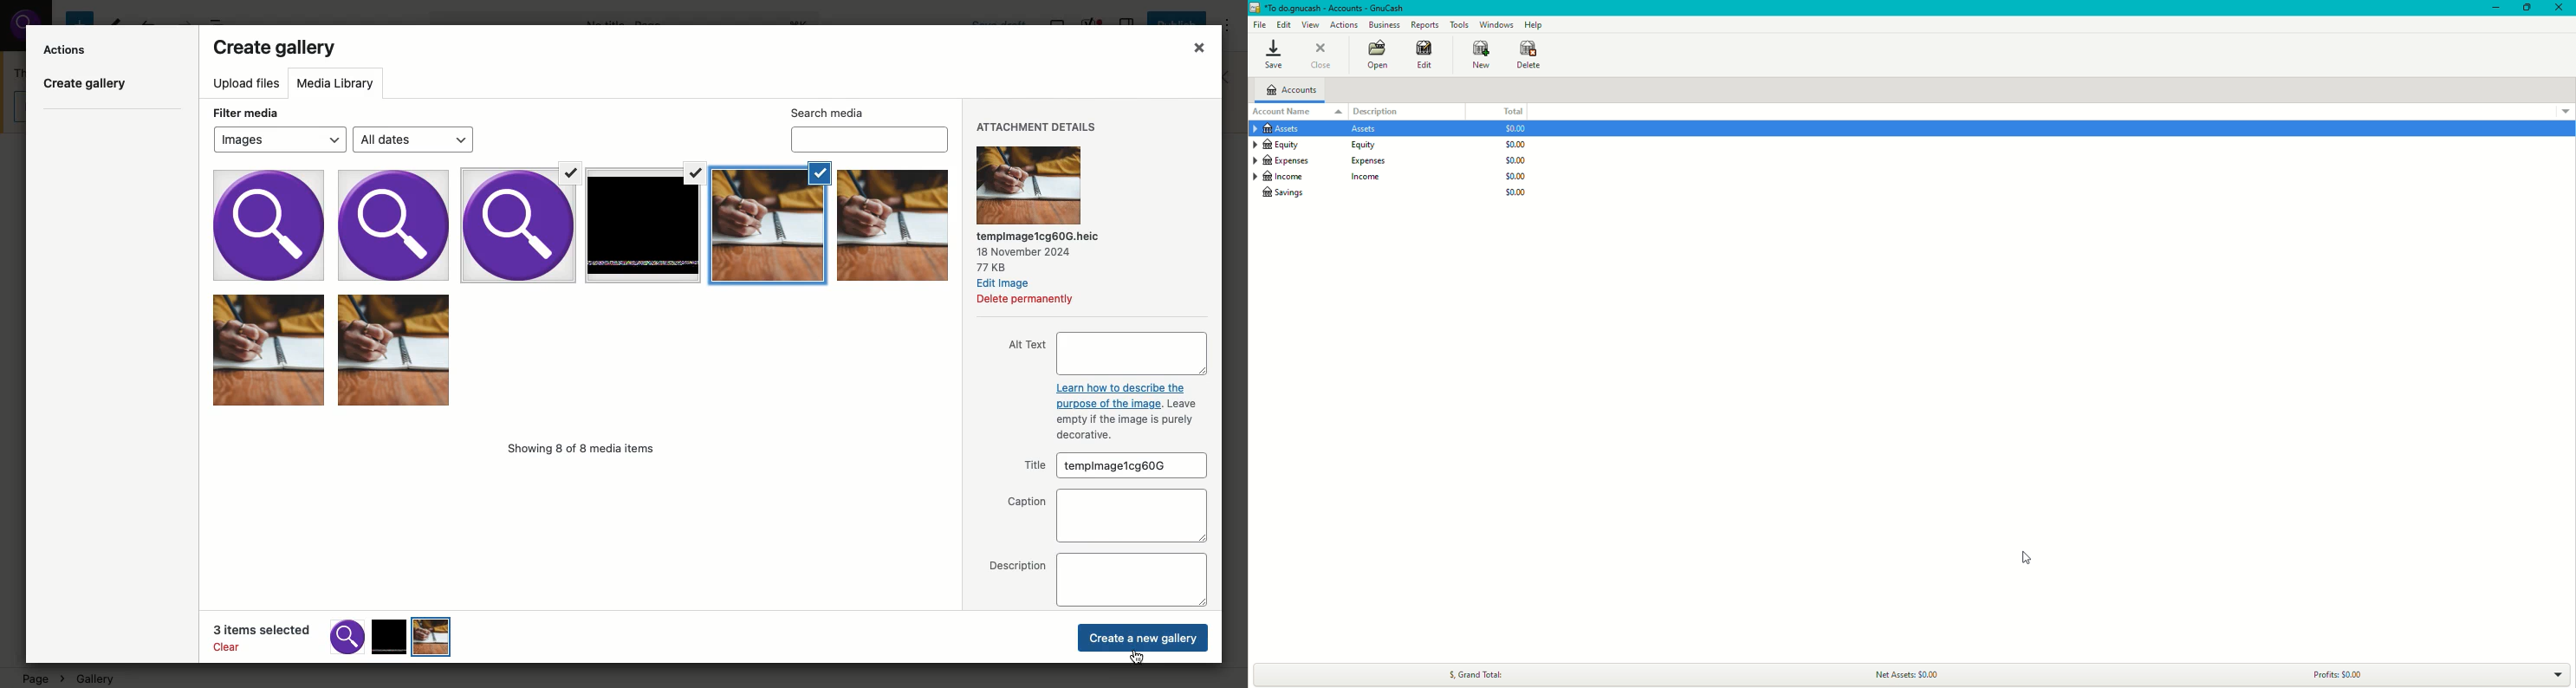  What do you see at coordinates (1421, 55) in the screenshot?
I see `Edit` at bounding box center [1421, 55].